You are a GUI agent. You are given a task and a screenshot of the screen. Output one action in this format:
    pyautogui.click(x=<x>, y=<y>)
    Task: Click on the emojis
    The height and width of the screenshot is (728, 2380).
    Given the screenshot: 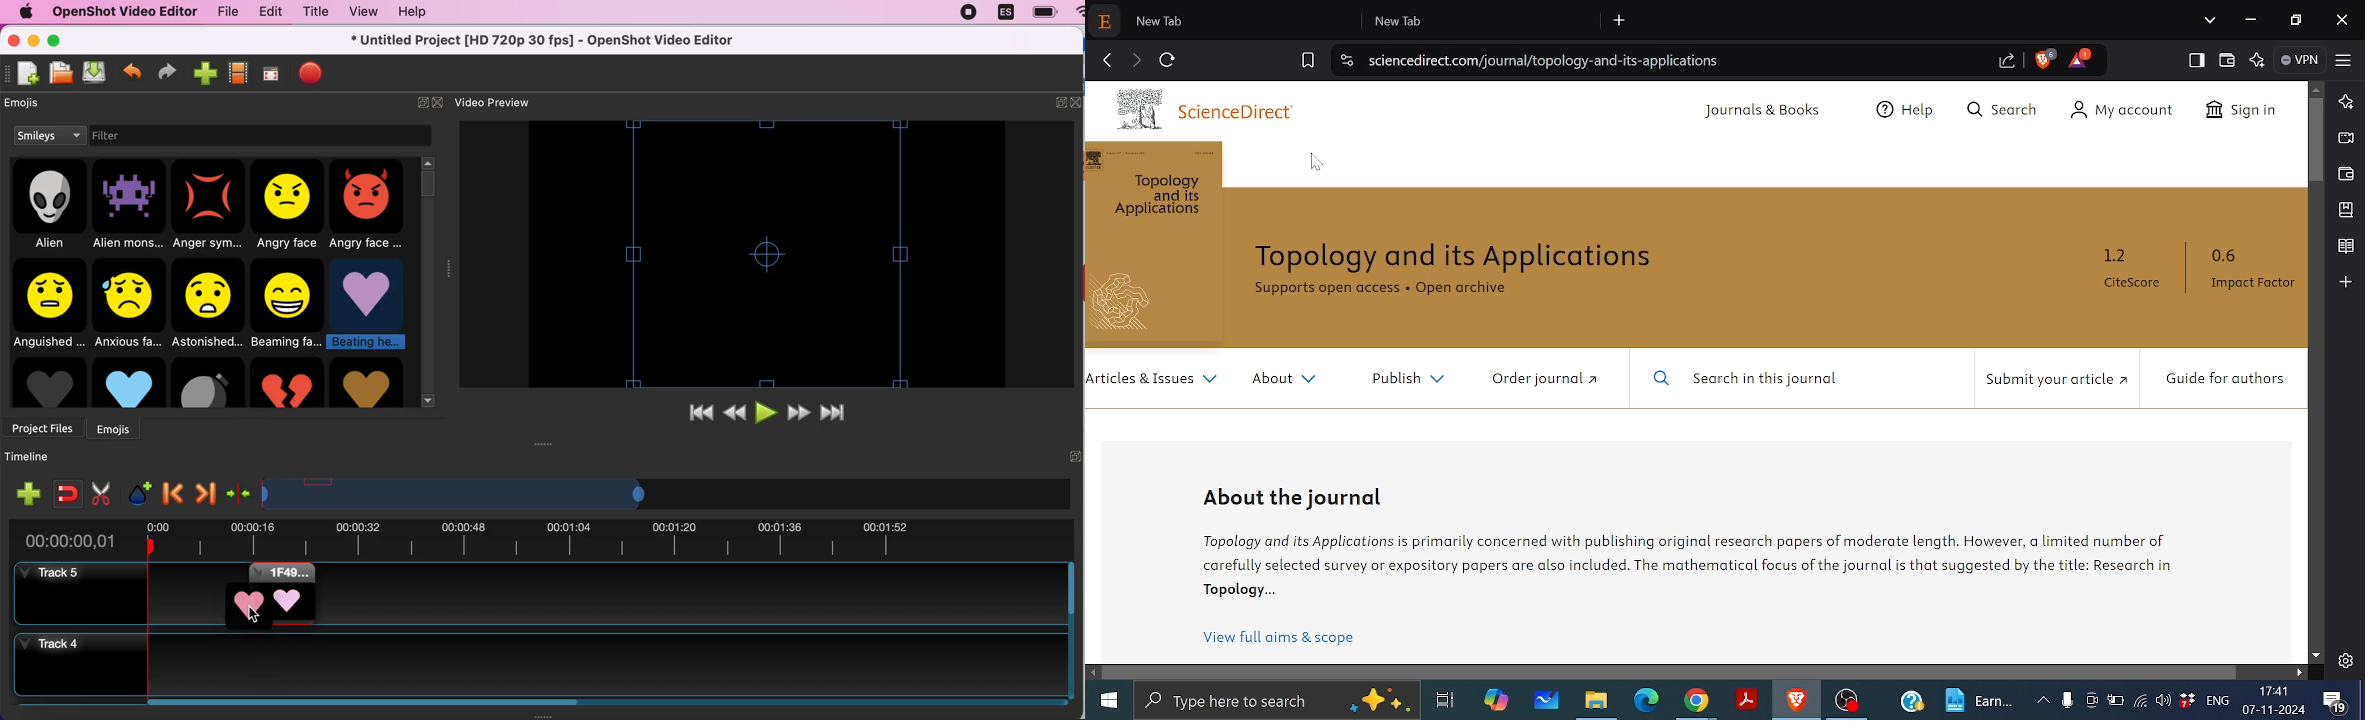 What is the action you would take?
    pyautogui.click(x=120, y=427)
    